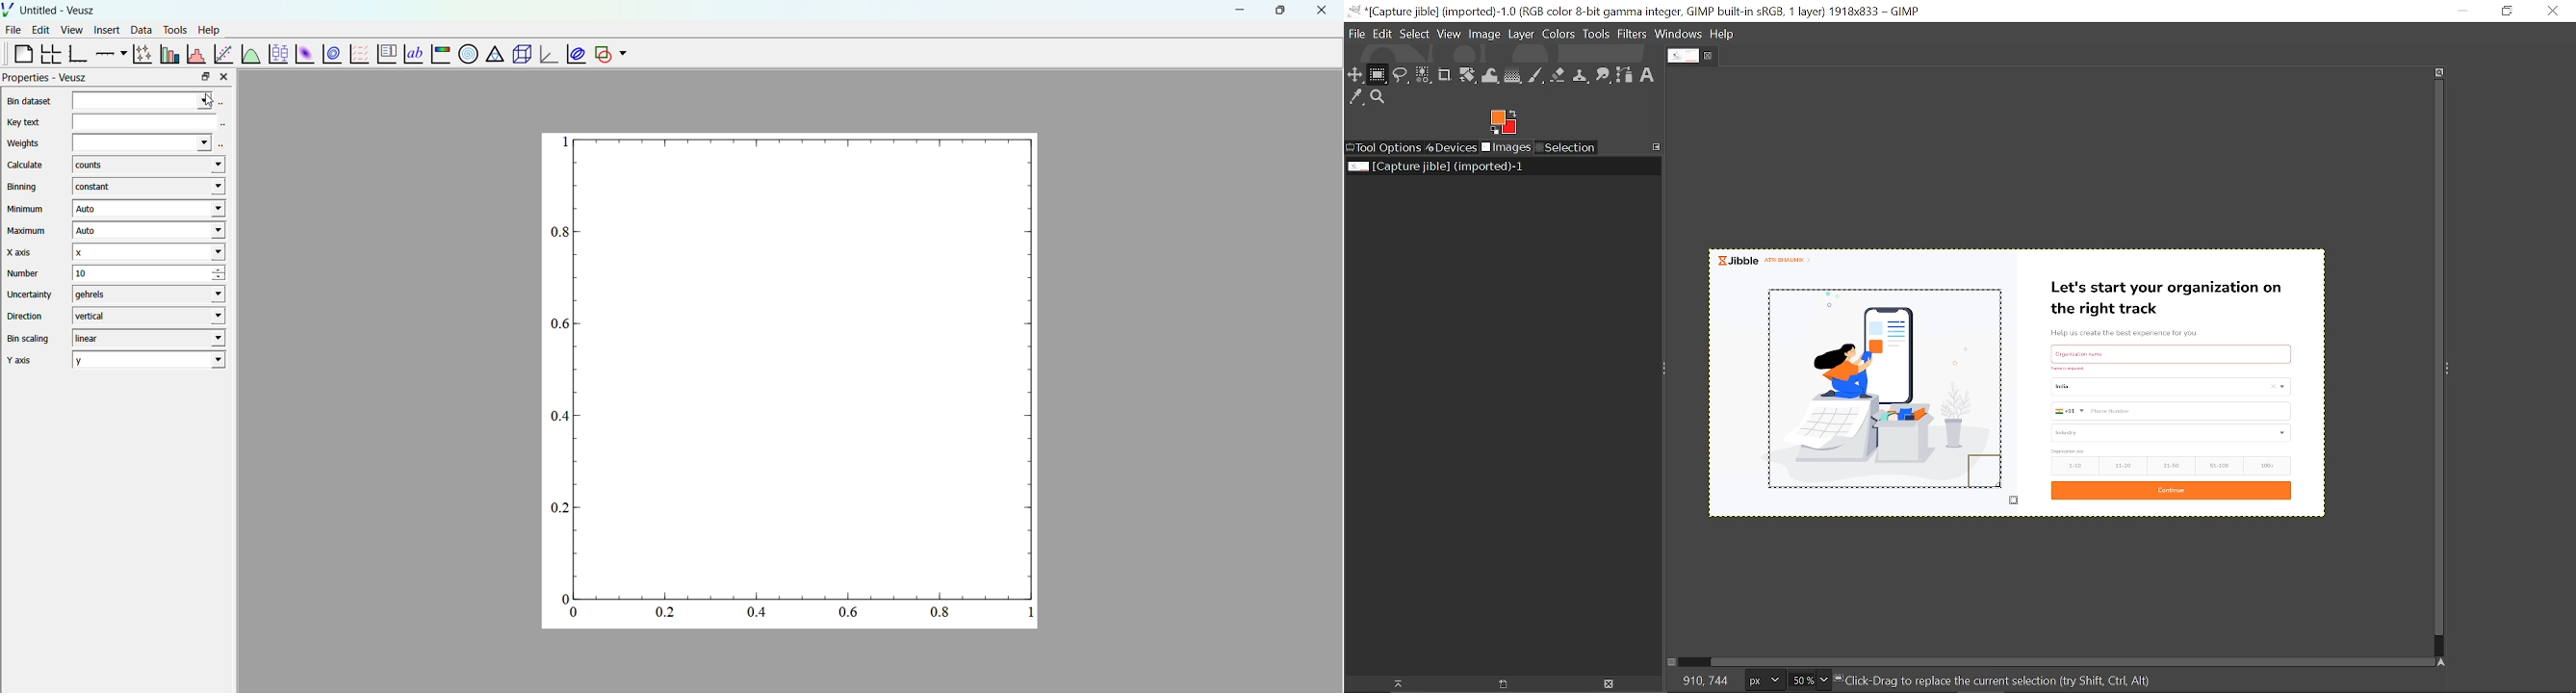 The width and height of the screenshot is (2576, 700). Describe the element at coordinates (519, 55) in the screenshot. I see `3d scene` at that location.